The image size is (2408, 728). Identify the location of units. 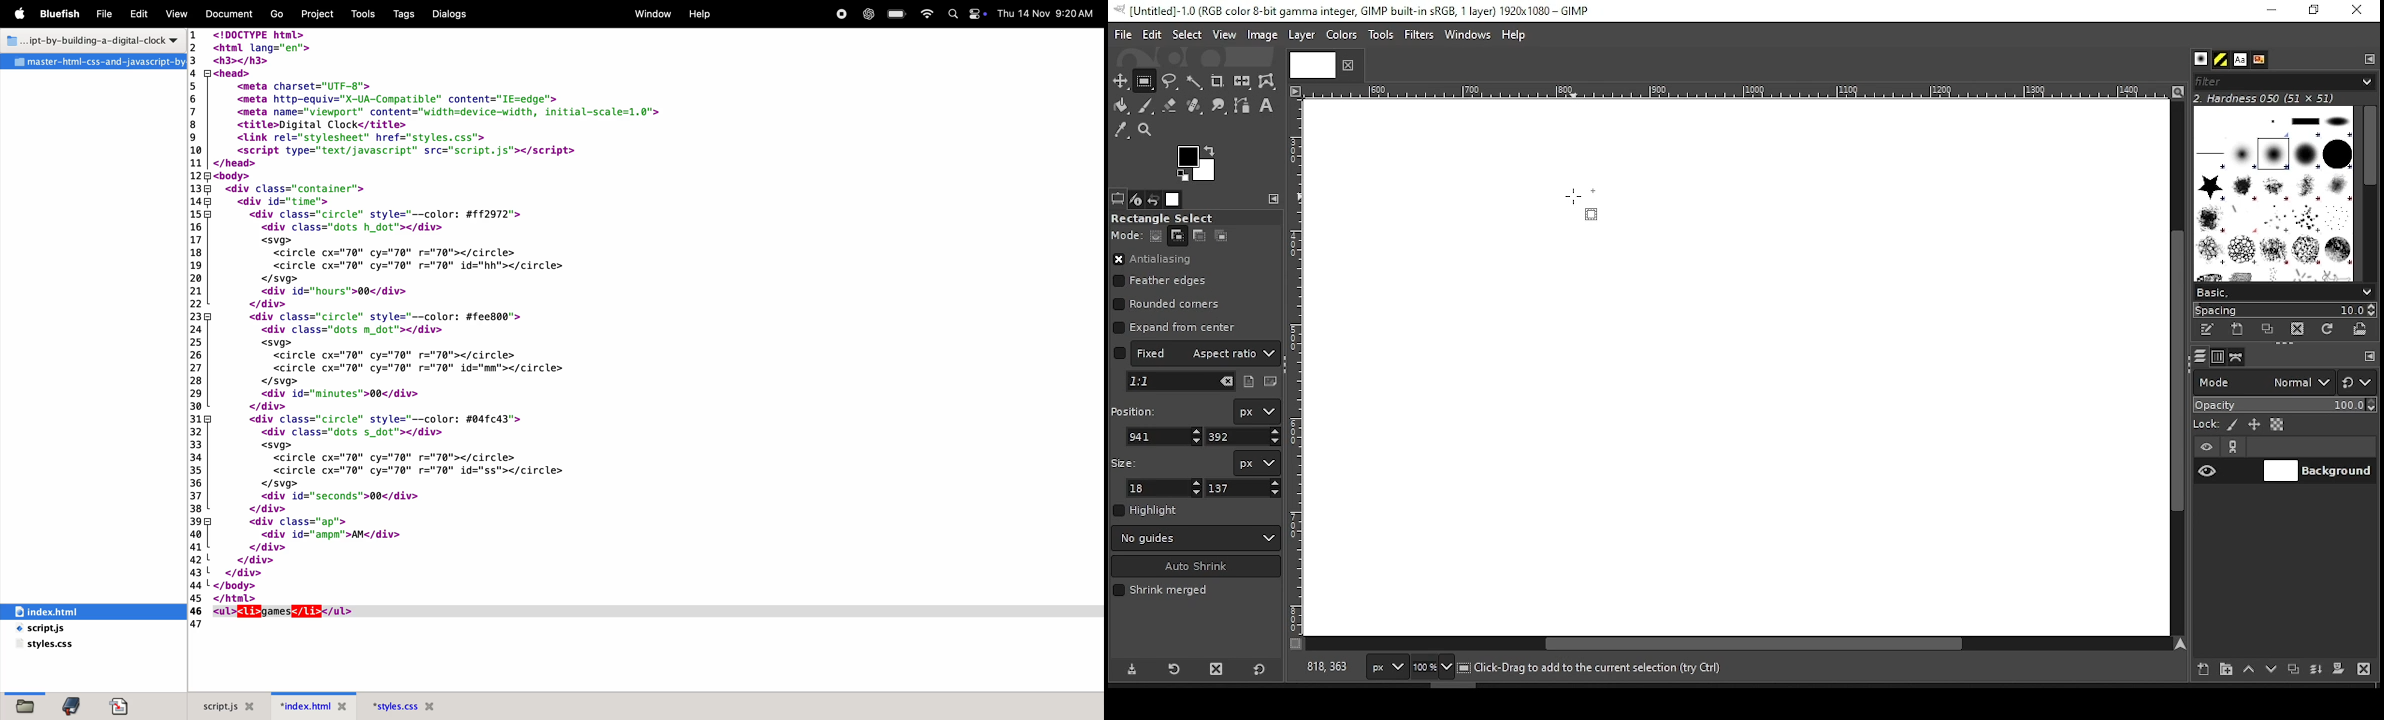
(1256, 463).